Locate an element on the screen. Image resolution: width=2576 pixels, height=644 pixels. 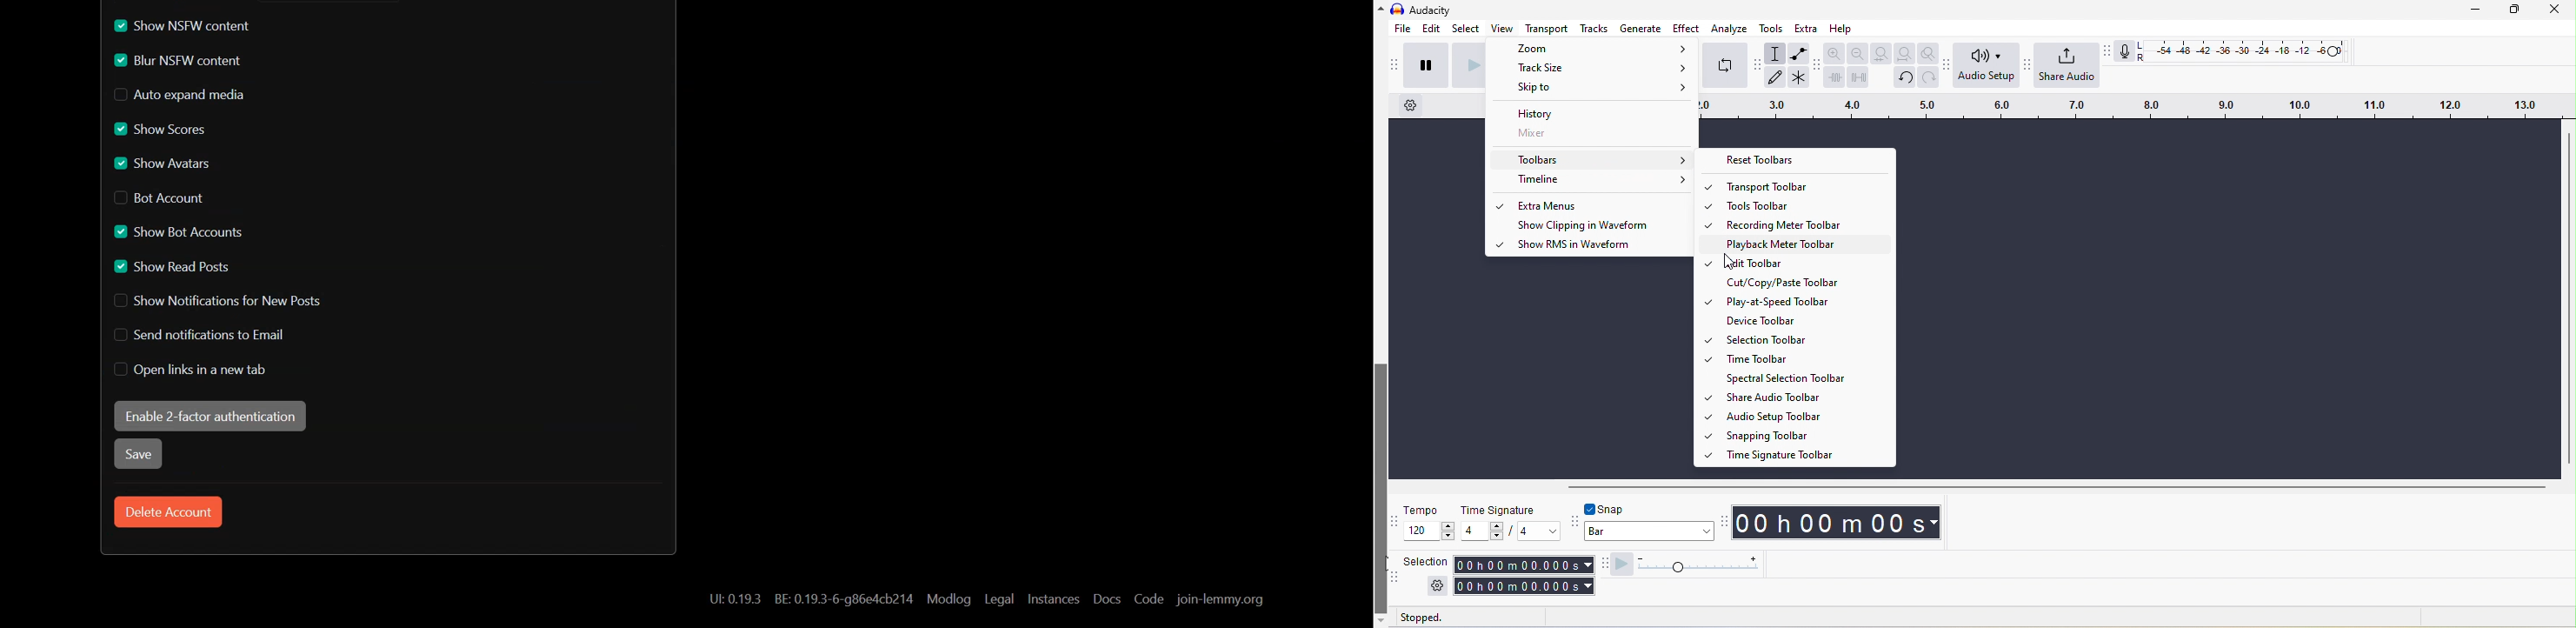
Enable Show Avatars is located at coordinates (171, 162).